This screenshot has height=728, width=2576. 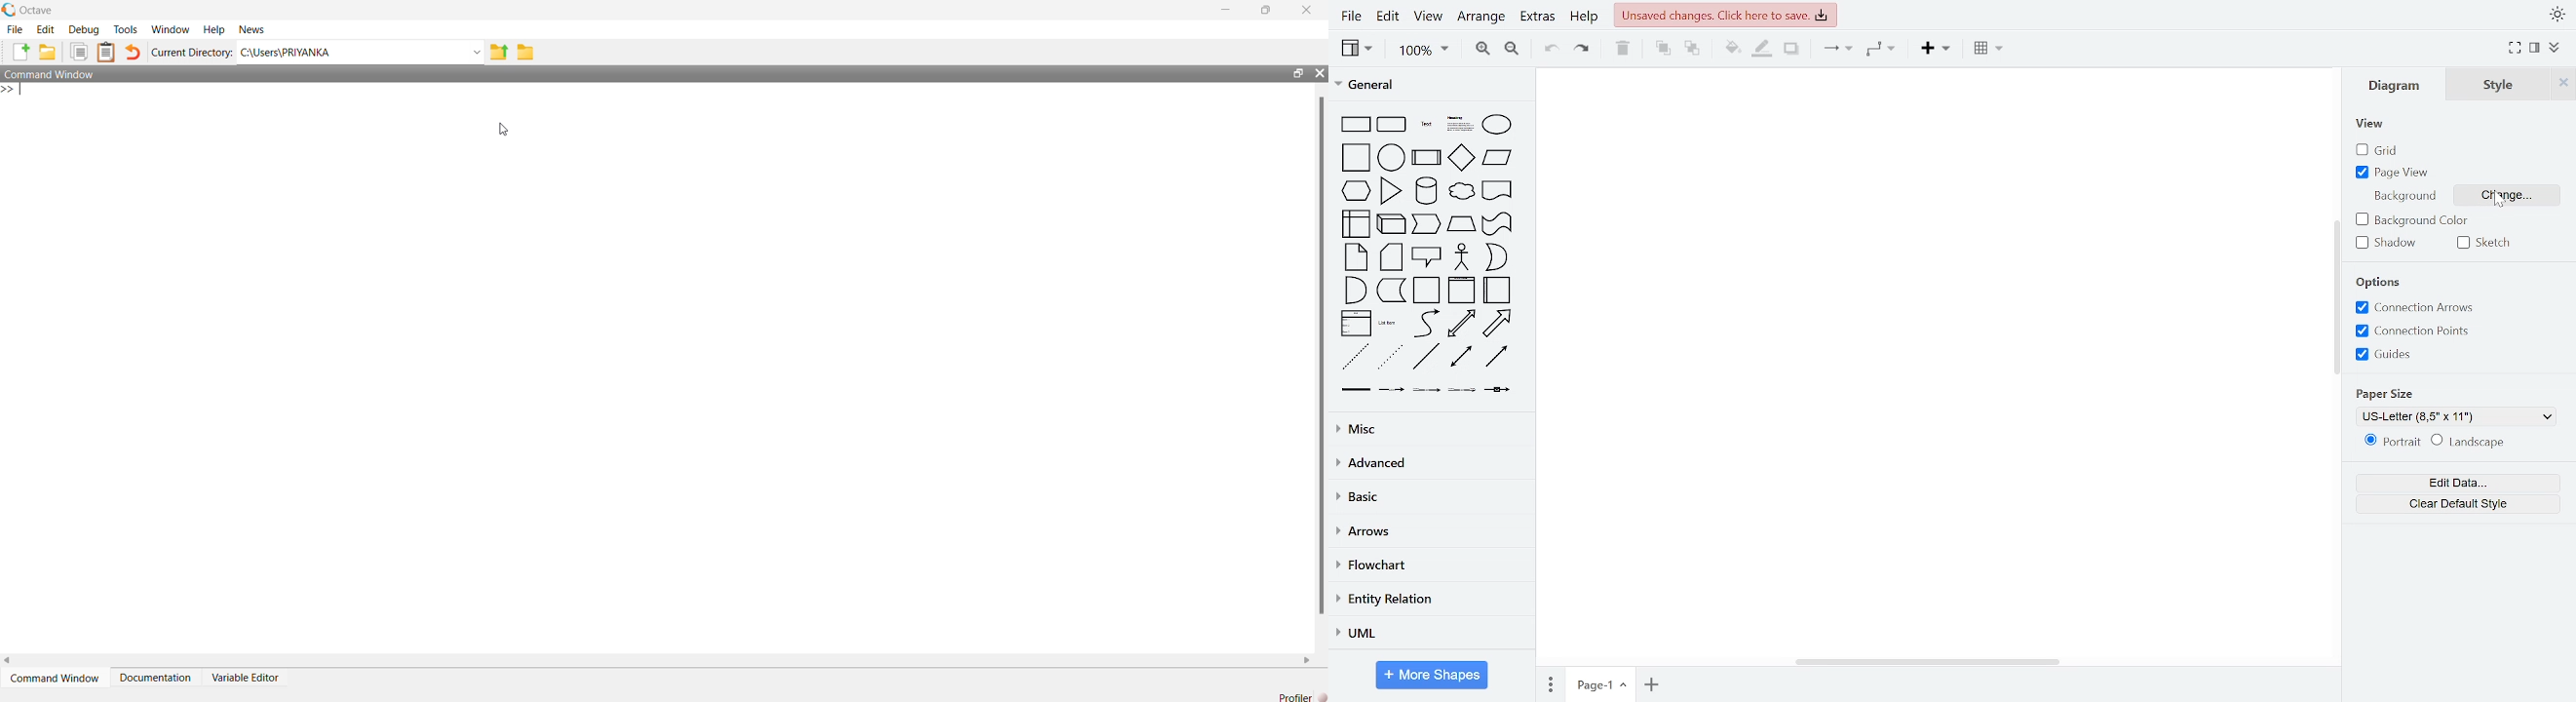 I want to click on unsaved changes. Click here to save, so click(x=1725, y=15).